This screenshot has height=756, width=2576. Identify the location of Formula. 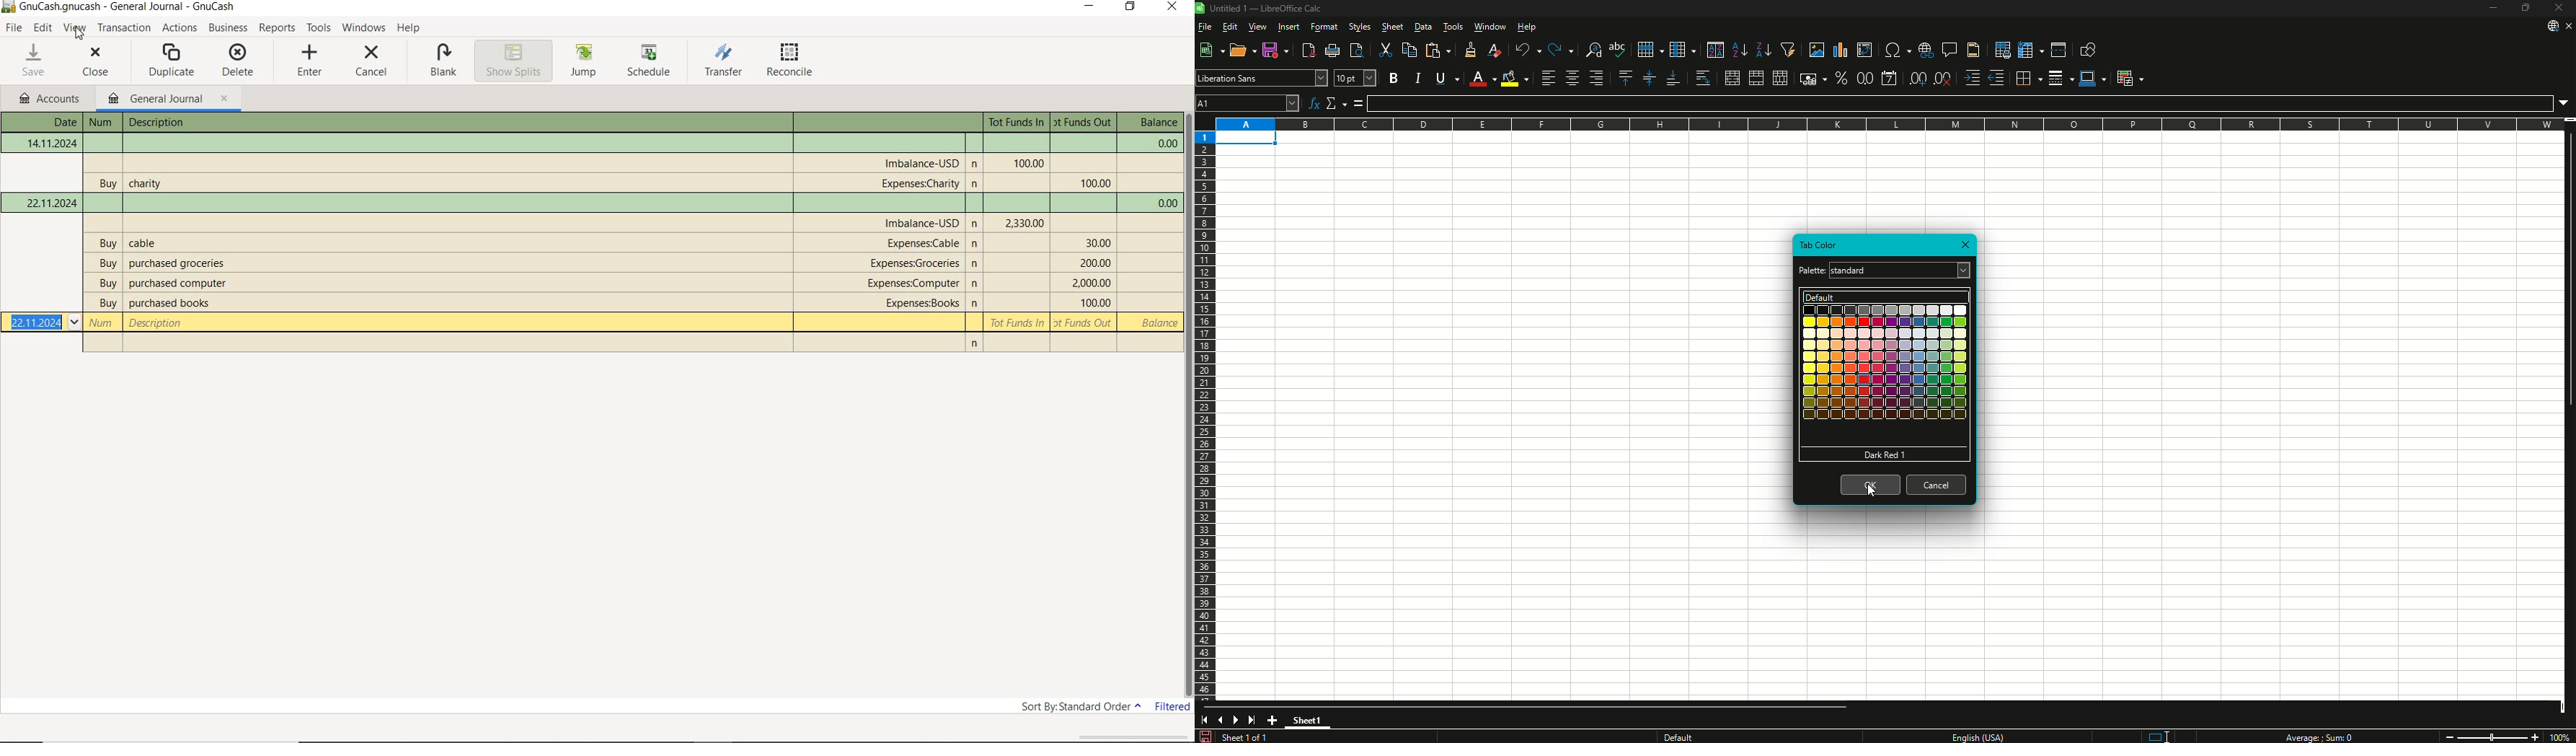
(1960, 104).